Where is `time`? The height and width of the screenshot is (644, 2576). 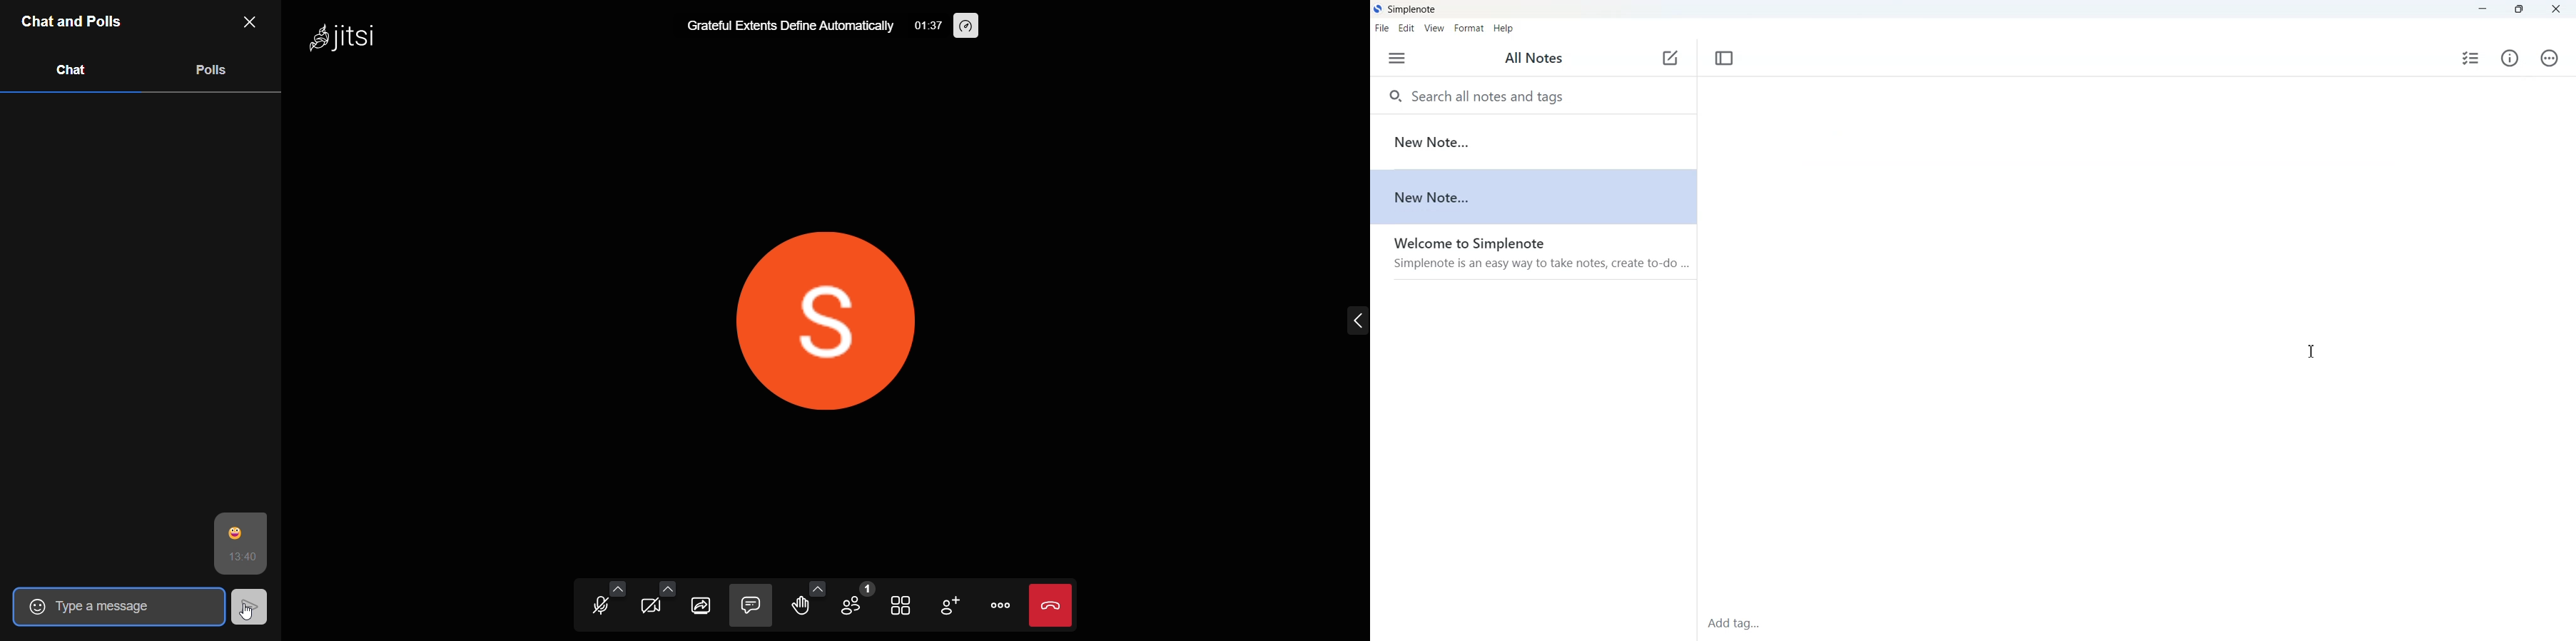 time is located at coordinates (926, 24).